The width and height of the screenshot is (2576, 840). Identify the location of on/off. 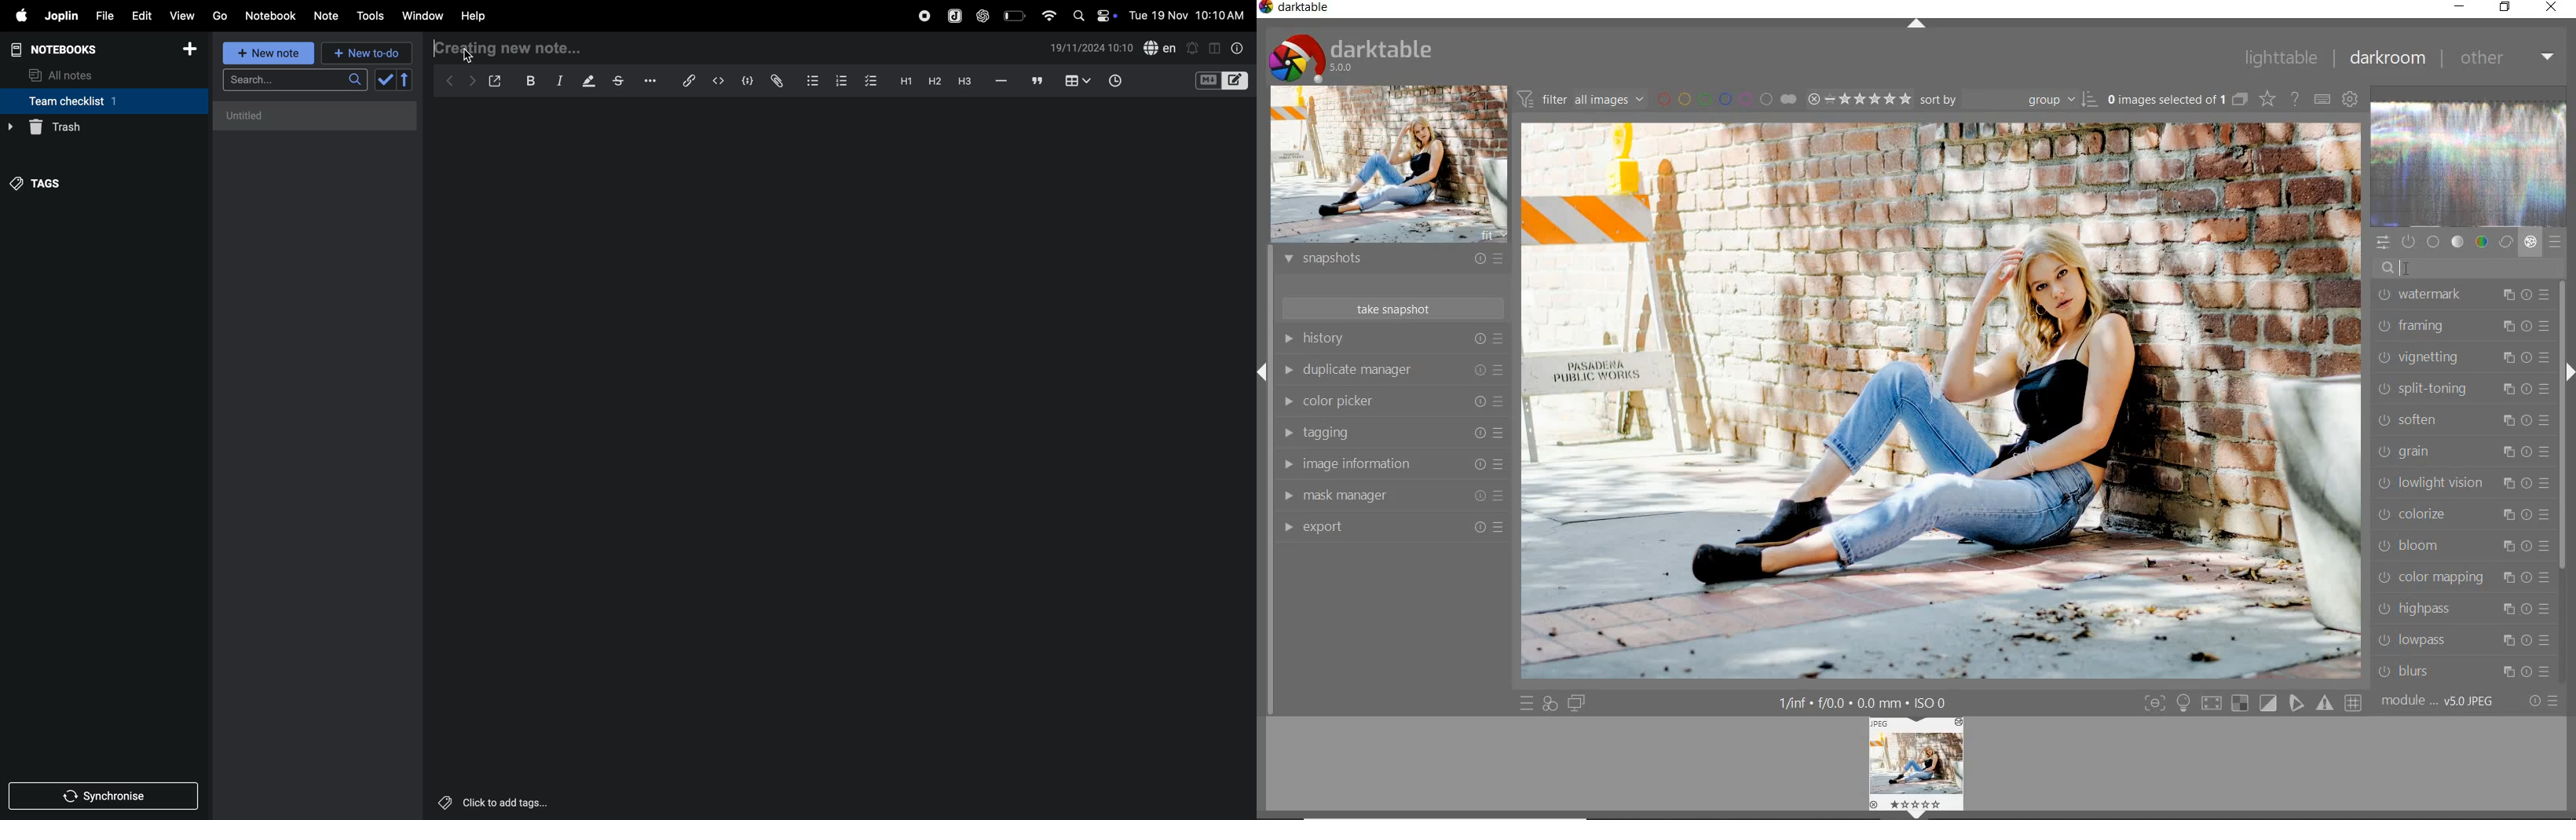
(1109, 15).